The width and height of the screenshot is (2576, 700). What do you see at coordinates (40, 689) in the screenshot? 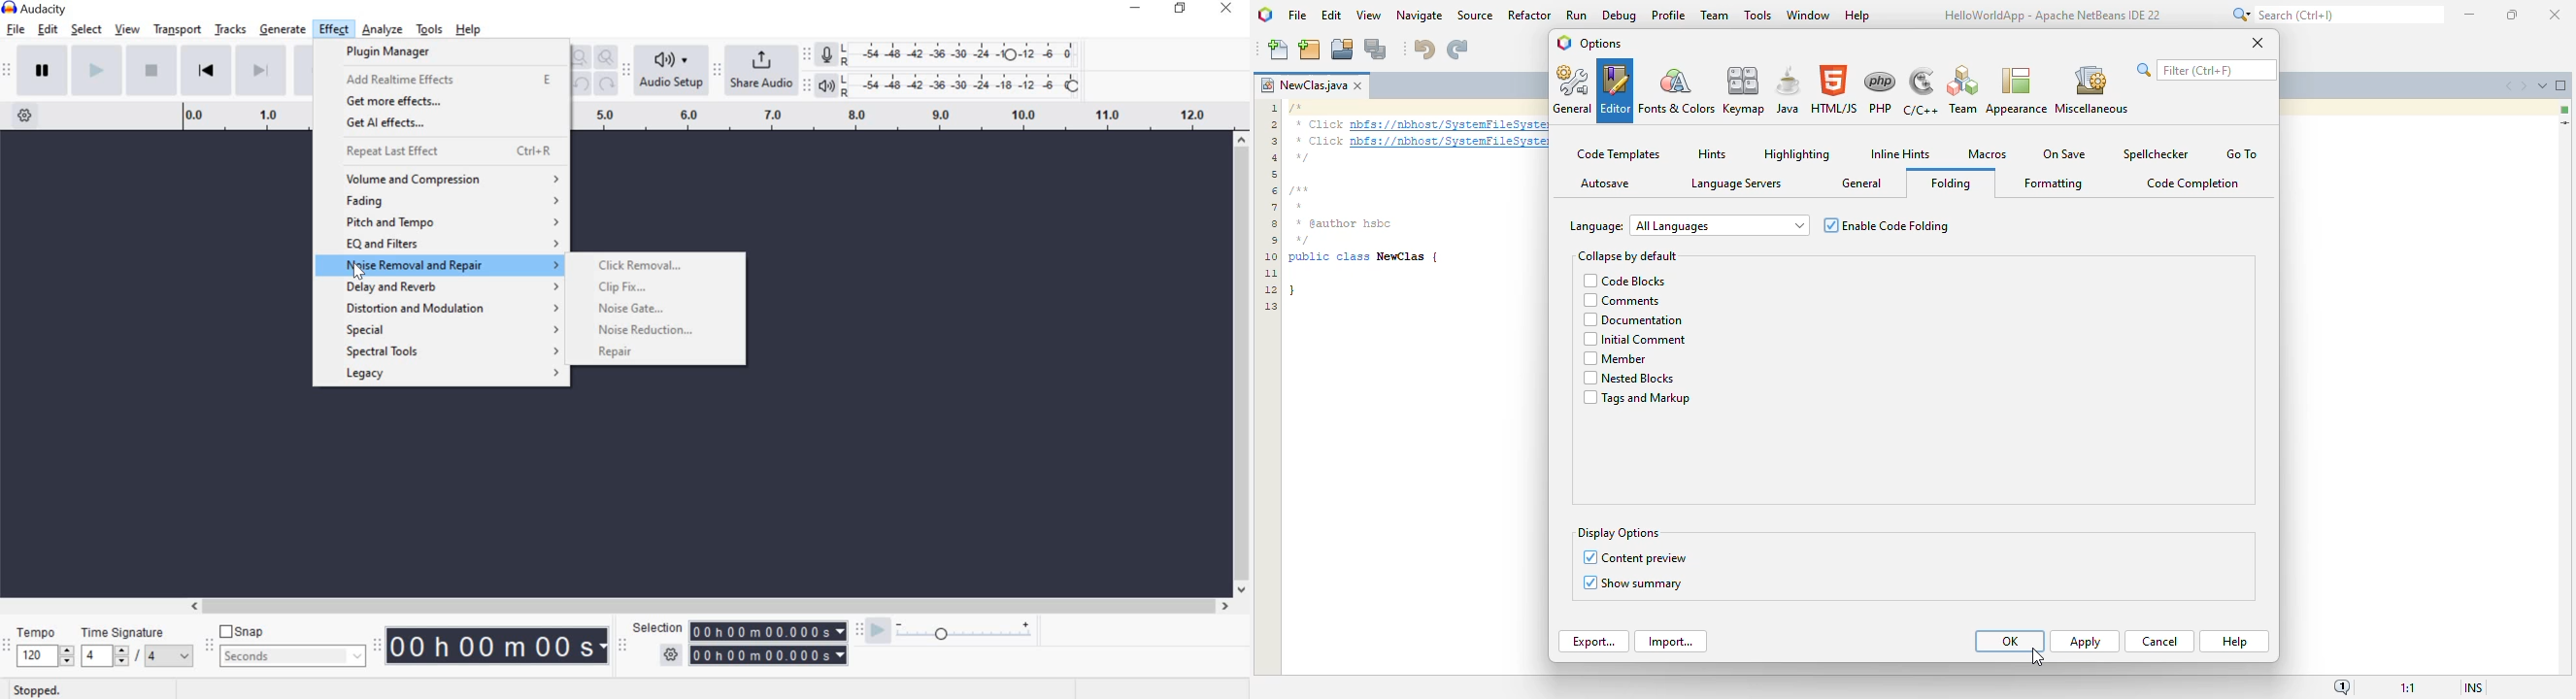
I see `stopped` at bounding box center [40, 689].